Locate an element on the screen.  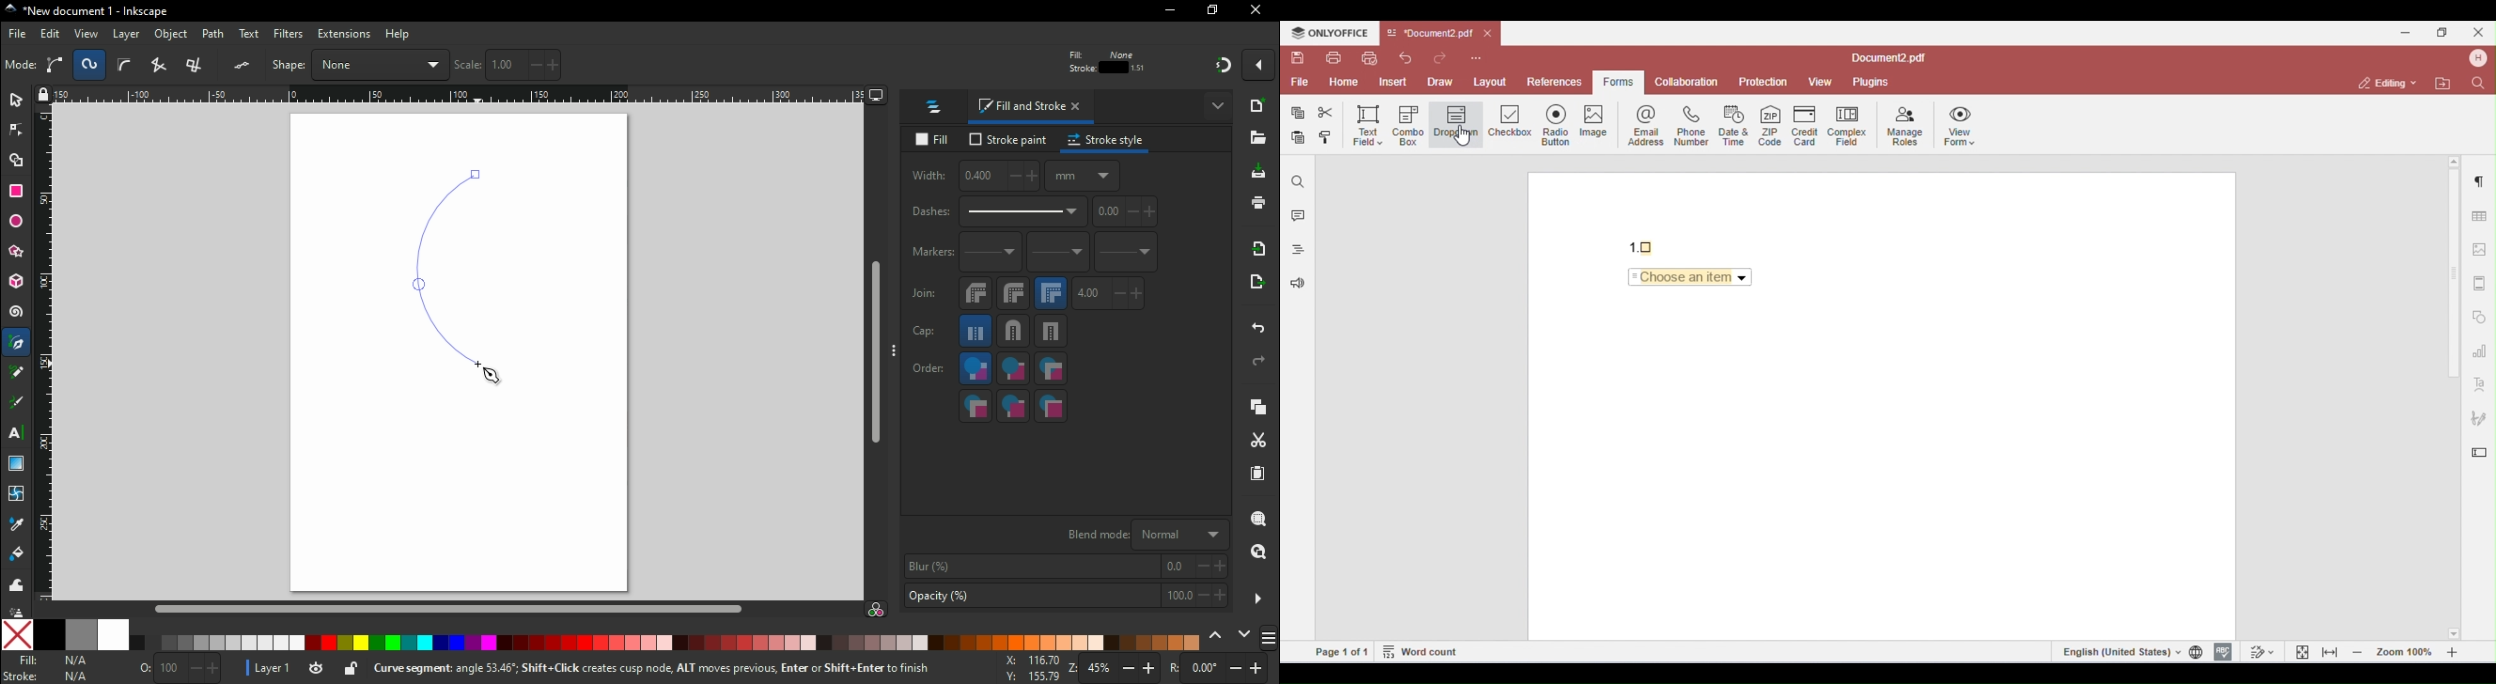
open export undo is located at coordinates (1258, 287).